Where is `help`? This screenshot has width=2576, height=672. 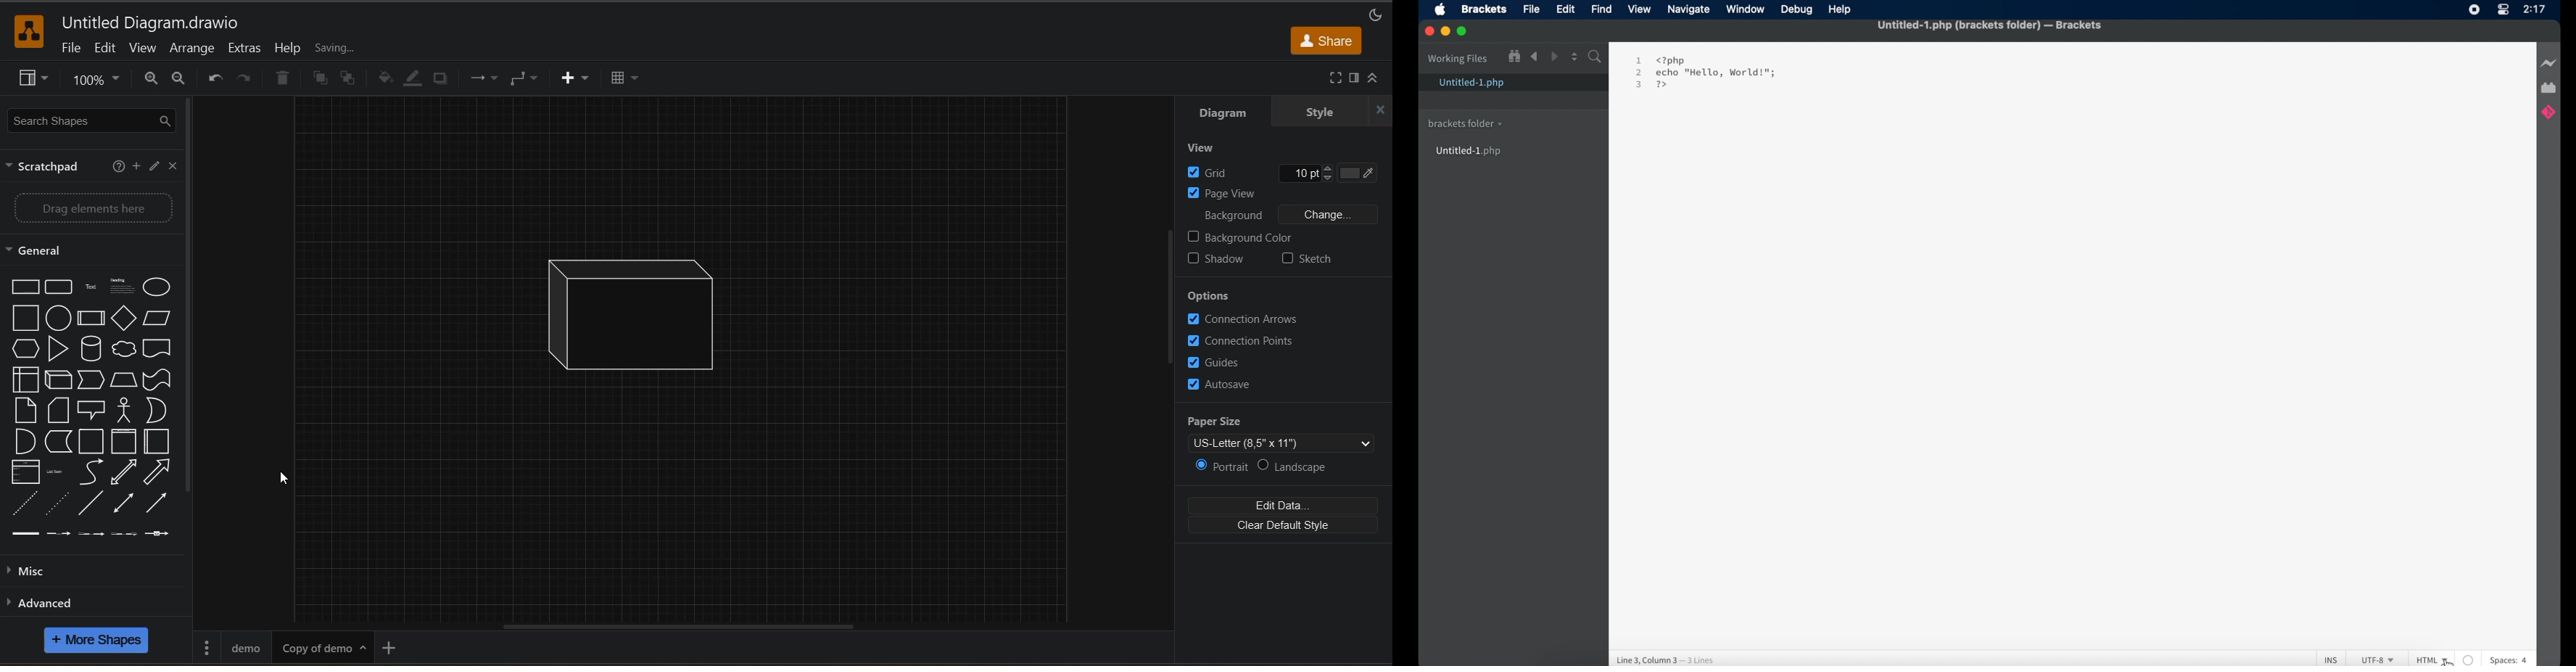
help is located at coordinates (1840, 9).